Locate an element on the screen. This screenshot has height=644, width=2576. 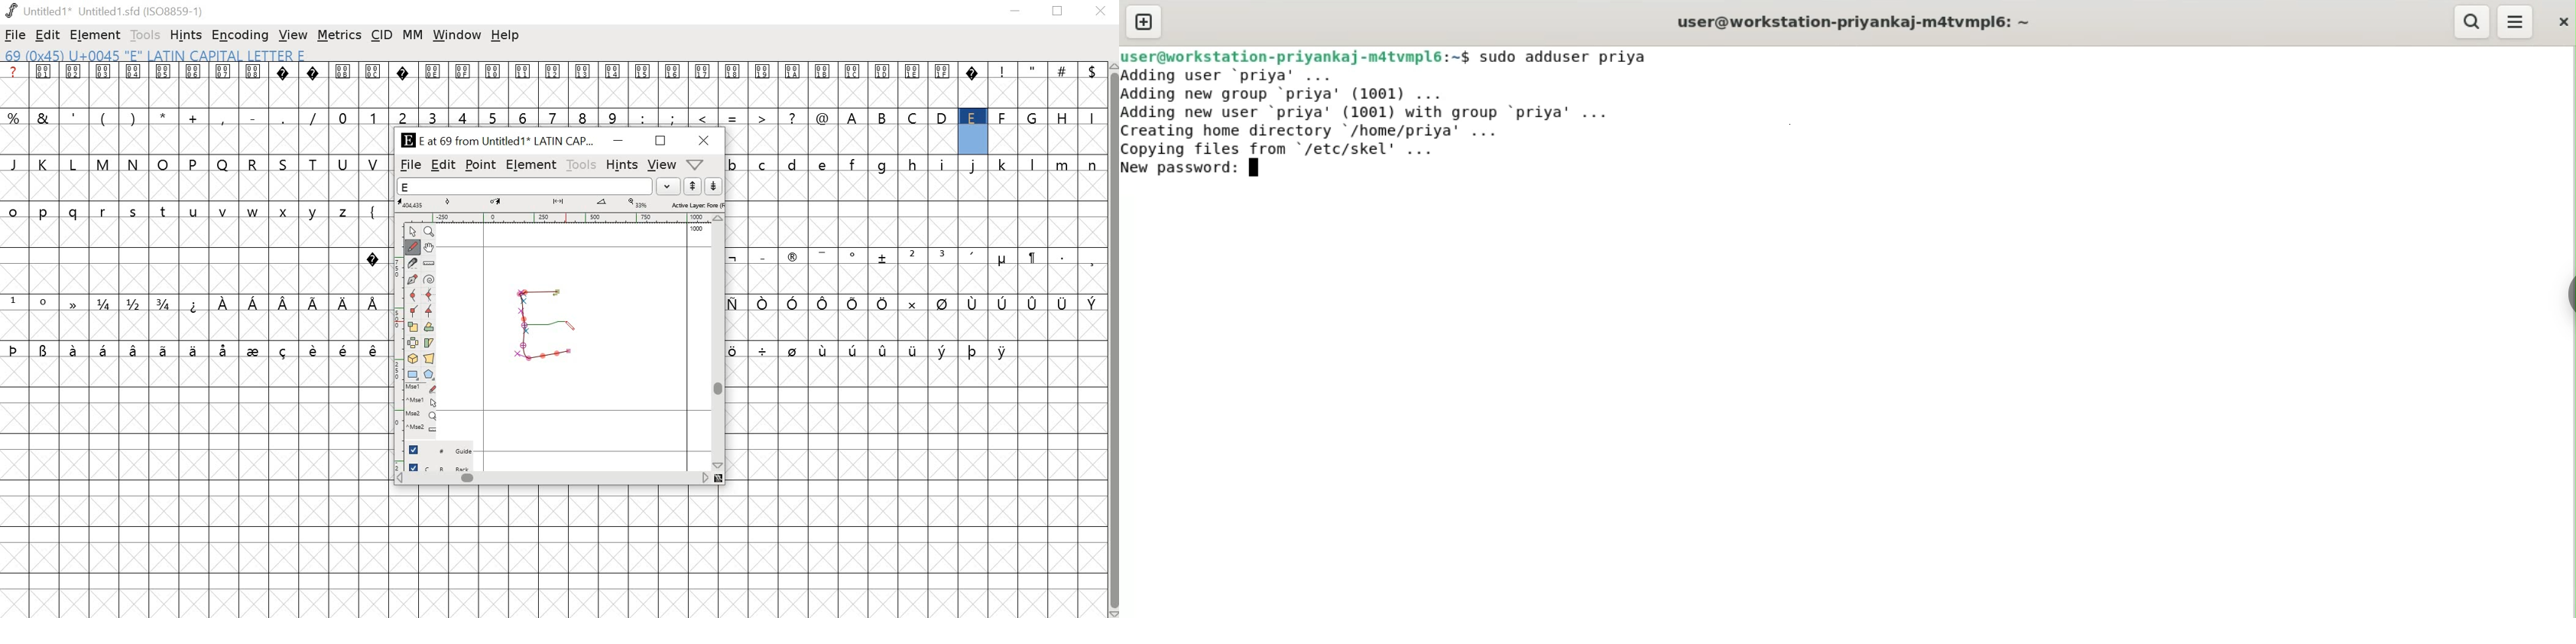
dropdown is located at coordinates (669, 186).